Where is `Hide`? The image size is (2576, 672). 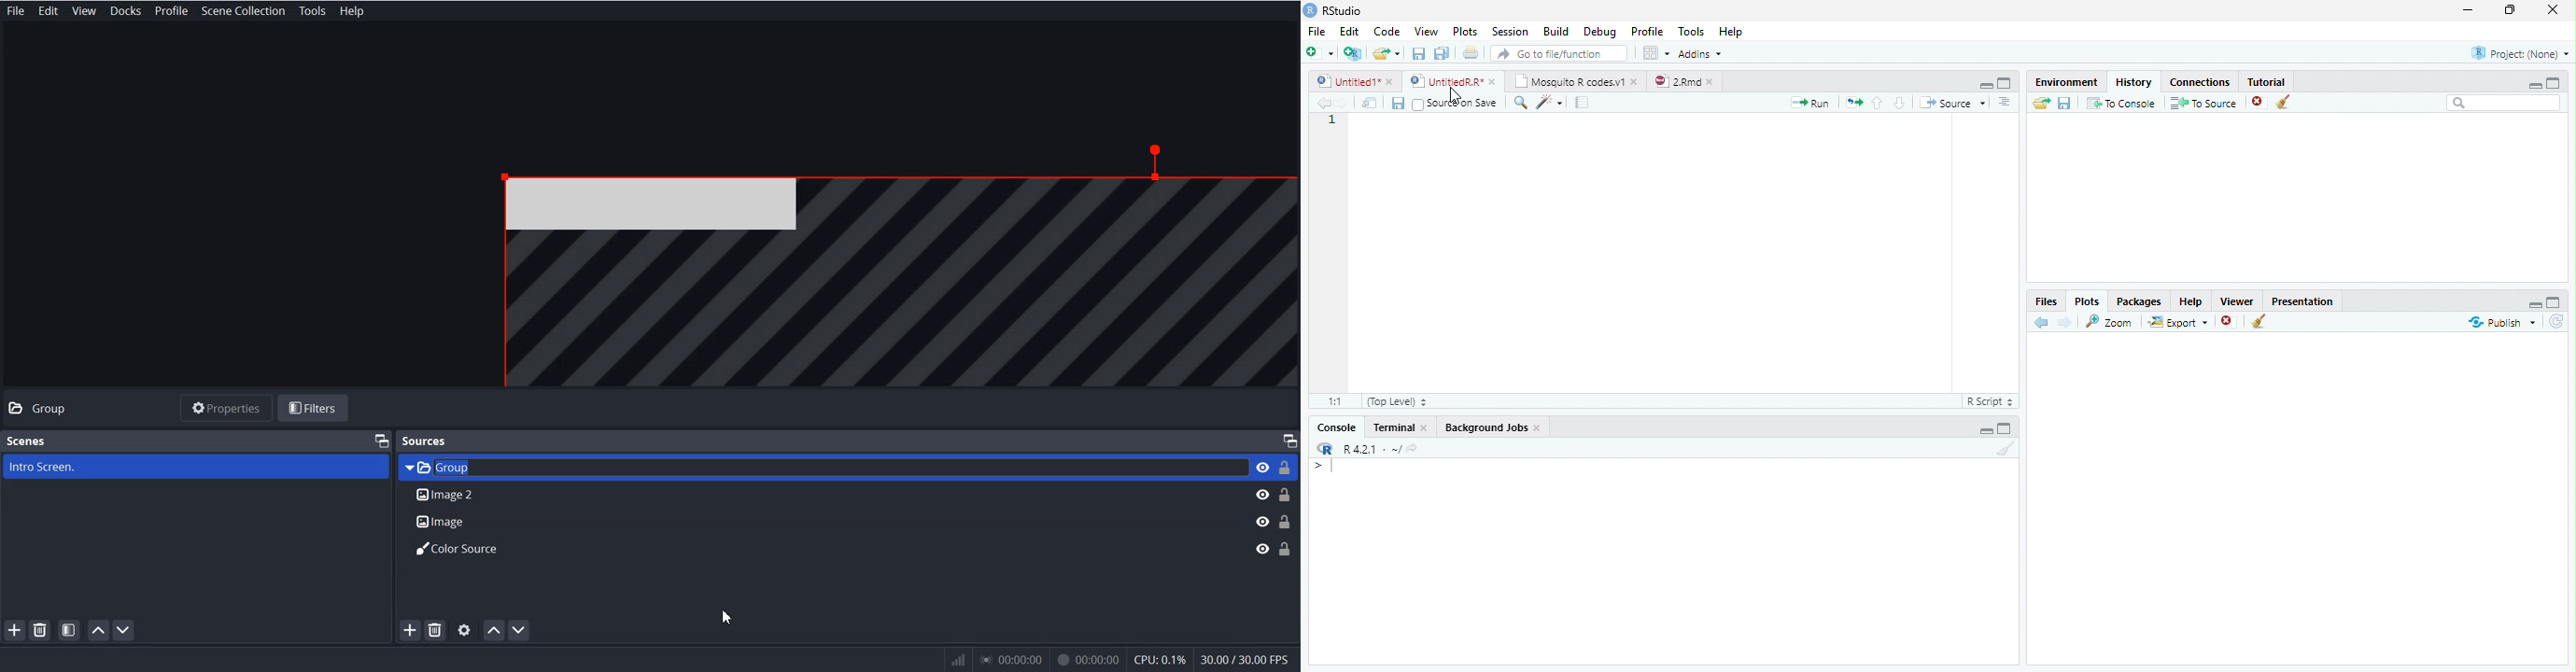 Hide is located at coordinates (1984, 85).